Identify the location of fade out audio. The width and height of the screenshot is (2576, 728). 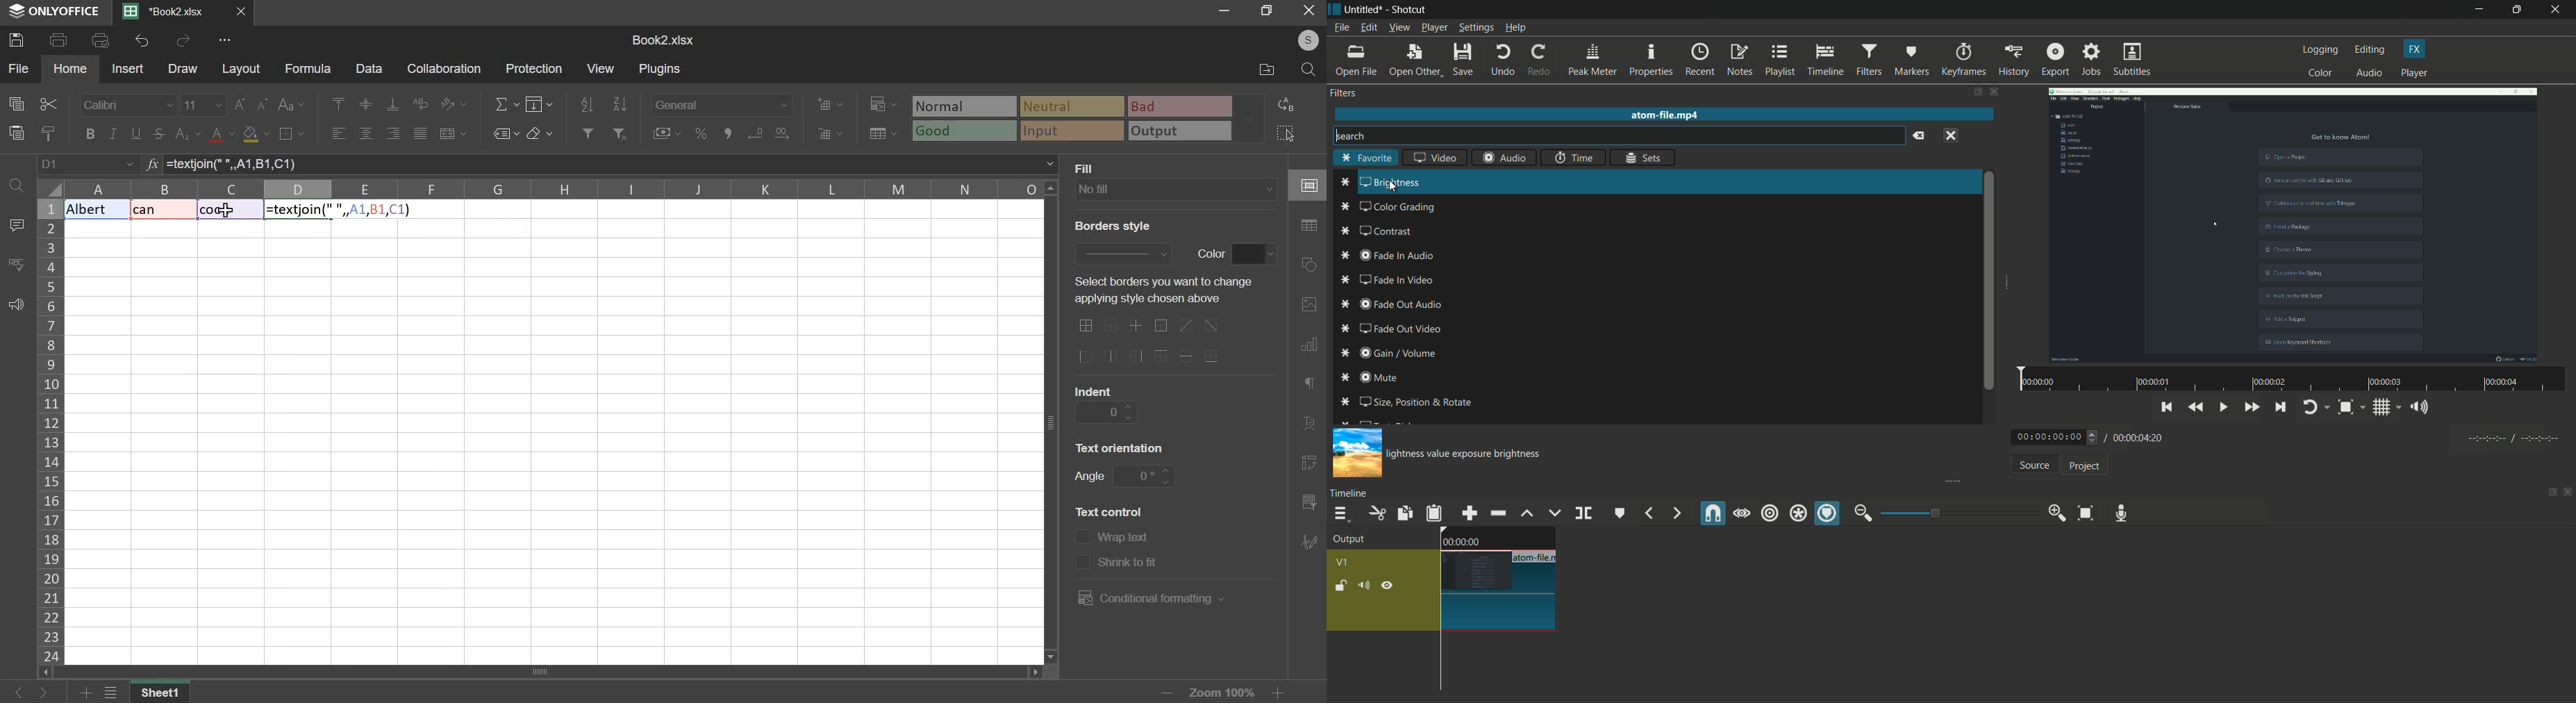
(1392, 304).